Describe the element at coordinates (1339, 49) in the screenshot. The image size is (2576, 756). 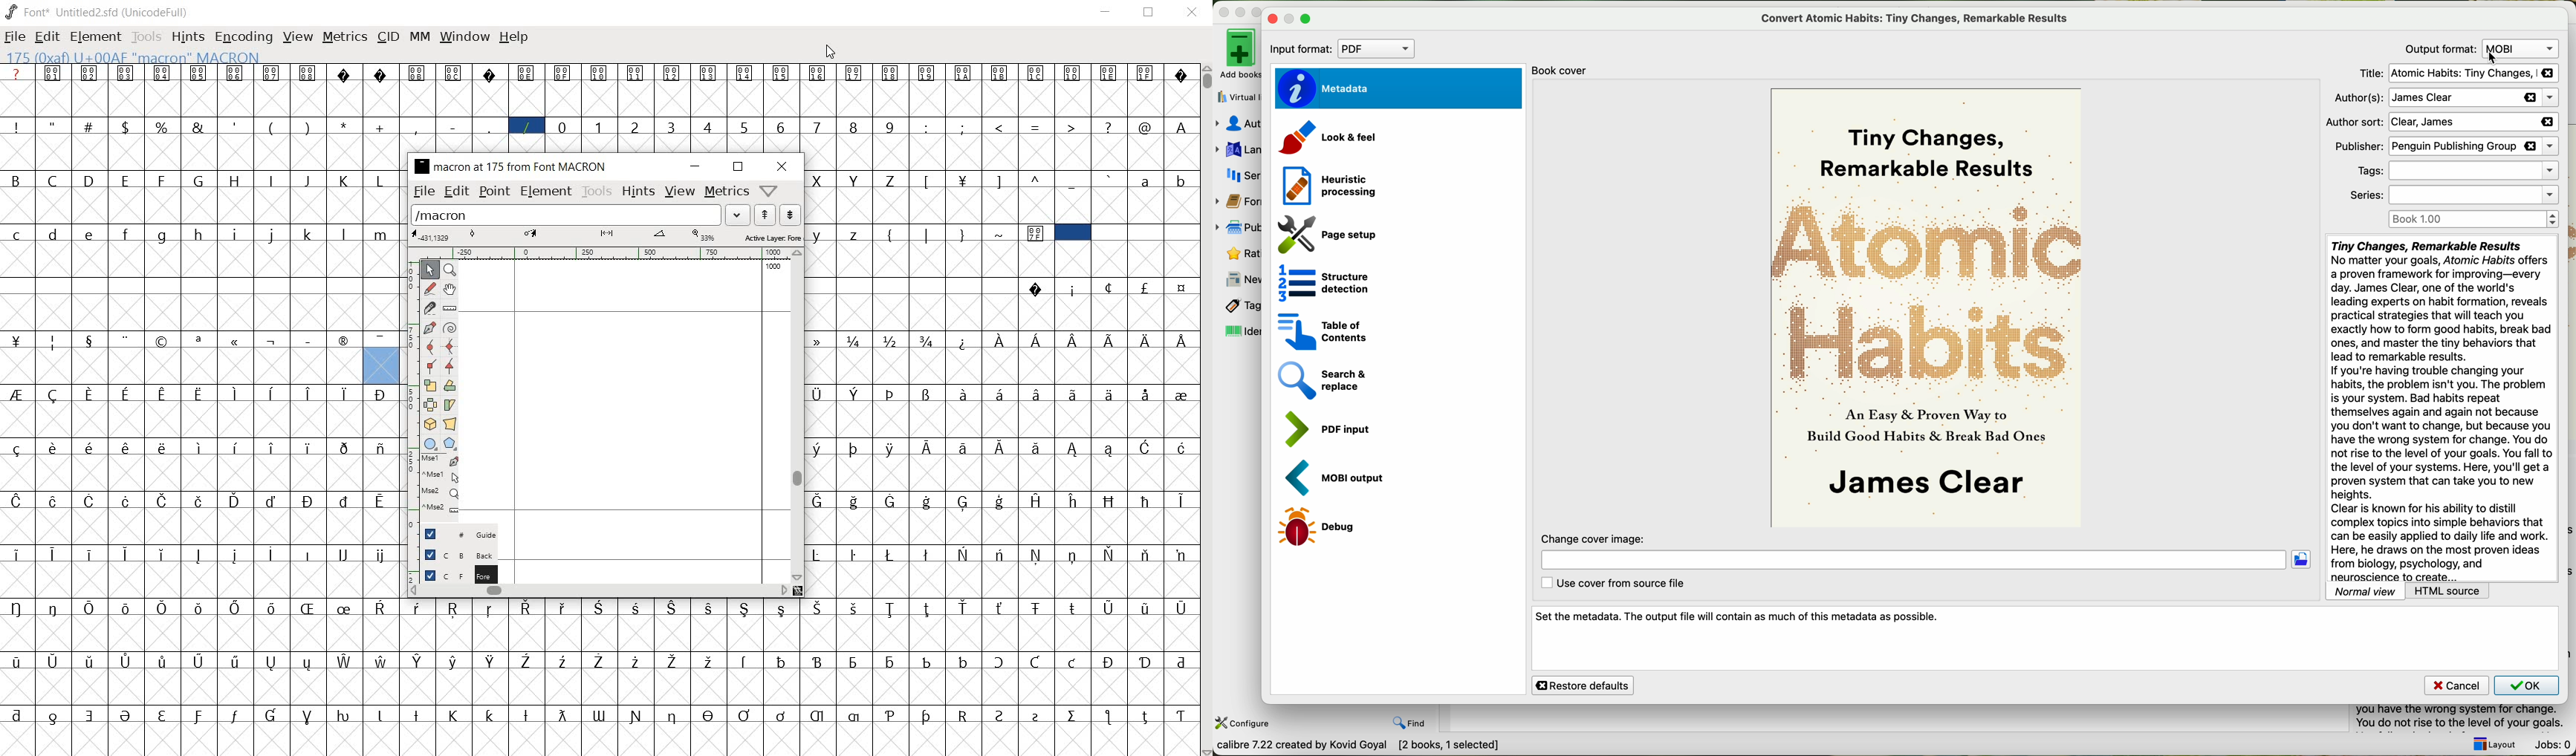
I see `input format` at that location.